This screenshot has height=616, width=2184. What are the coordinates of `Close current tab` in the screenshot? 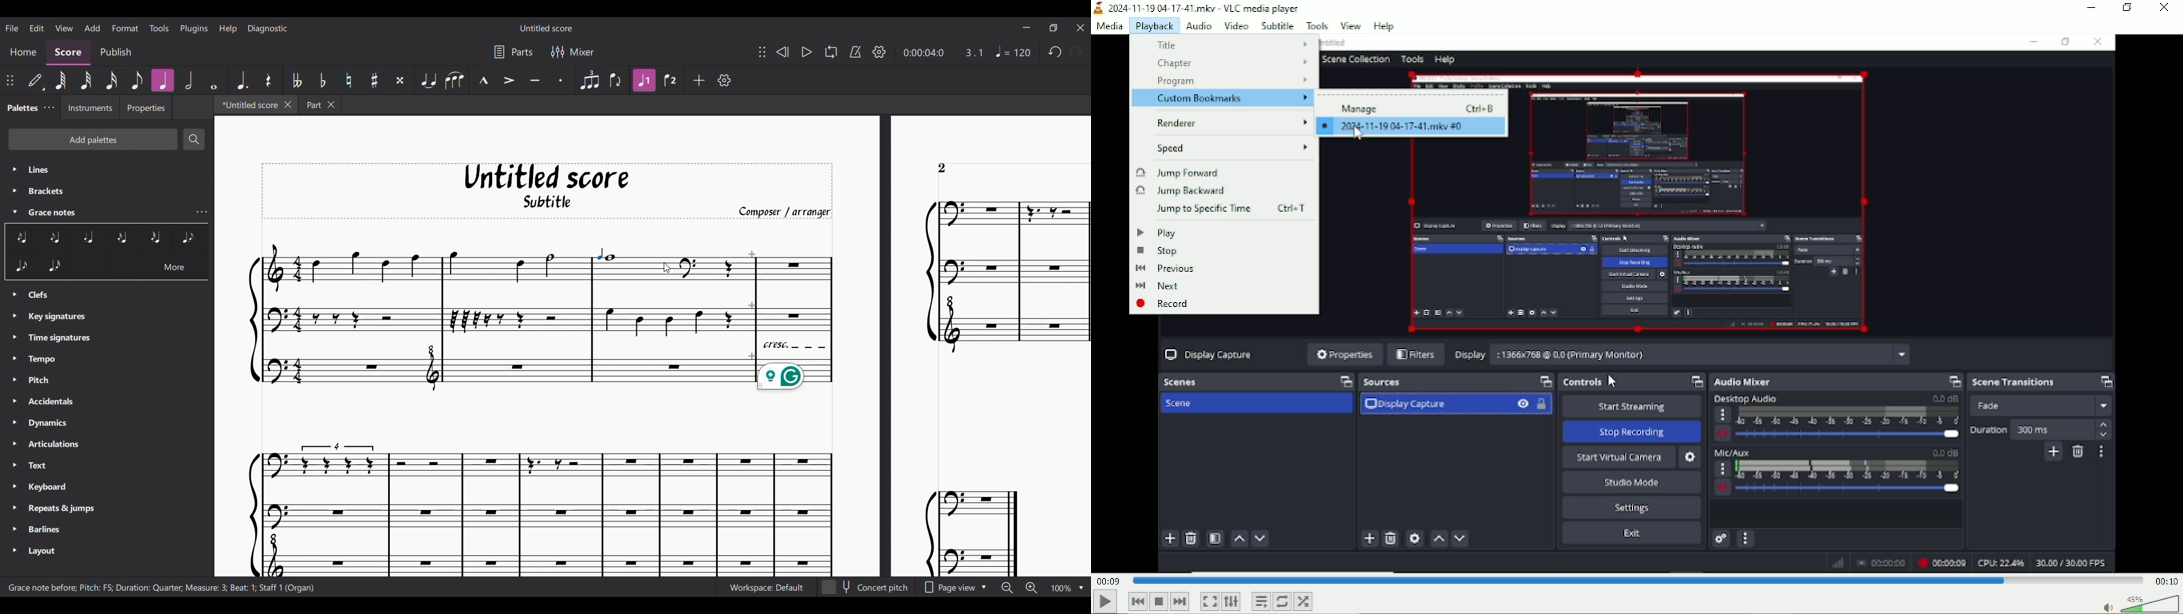 It's located at (287, 105).